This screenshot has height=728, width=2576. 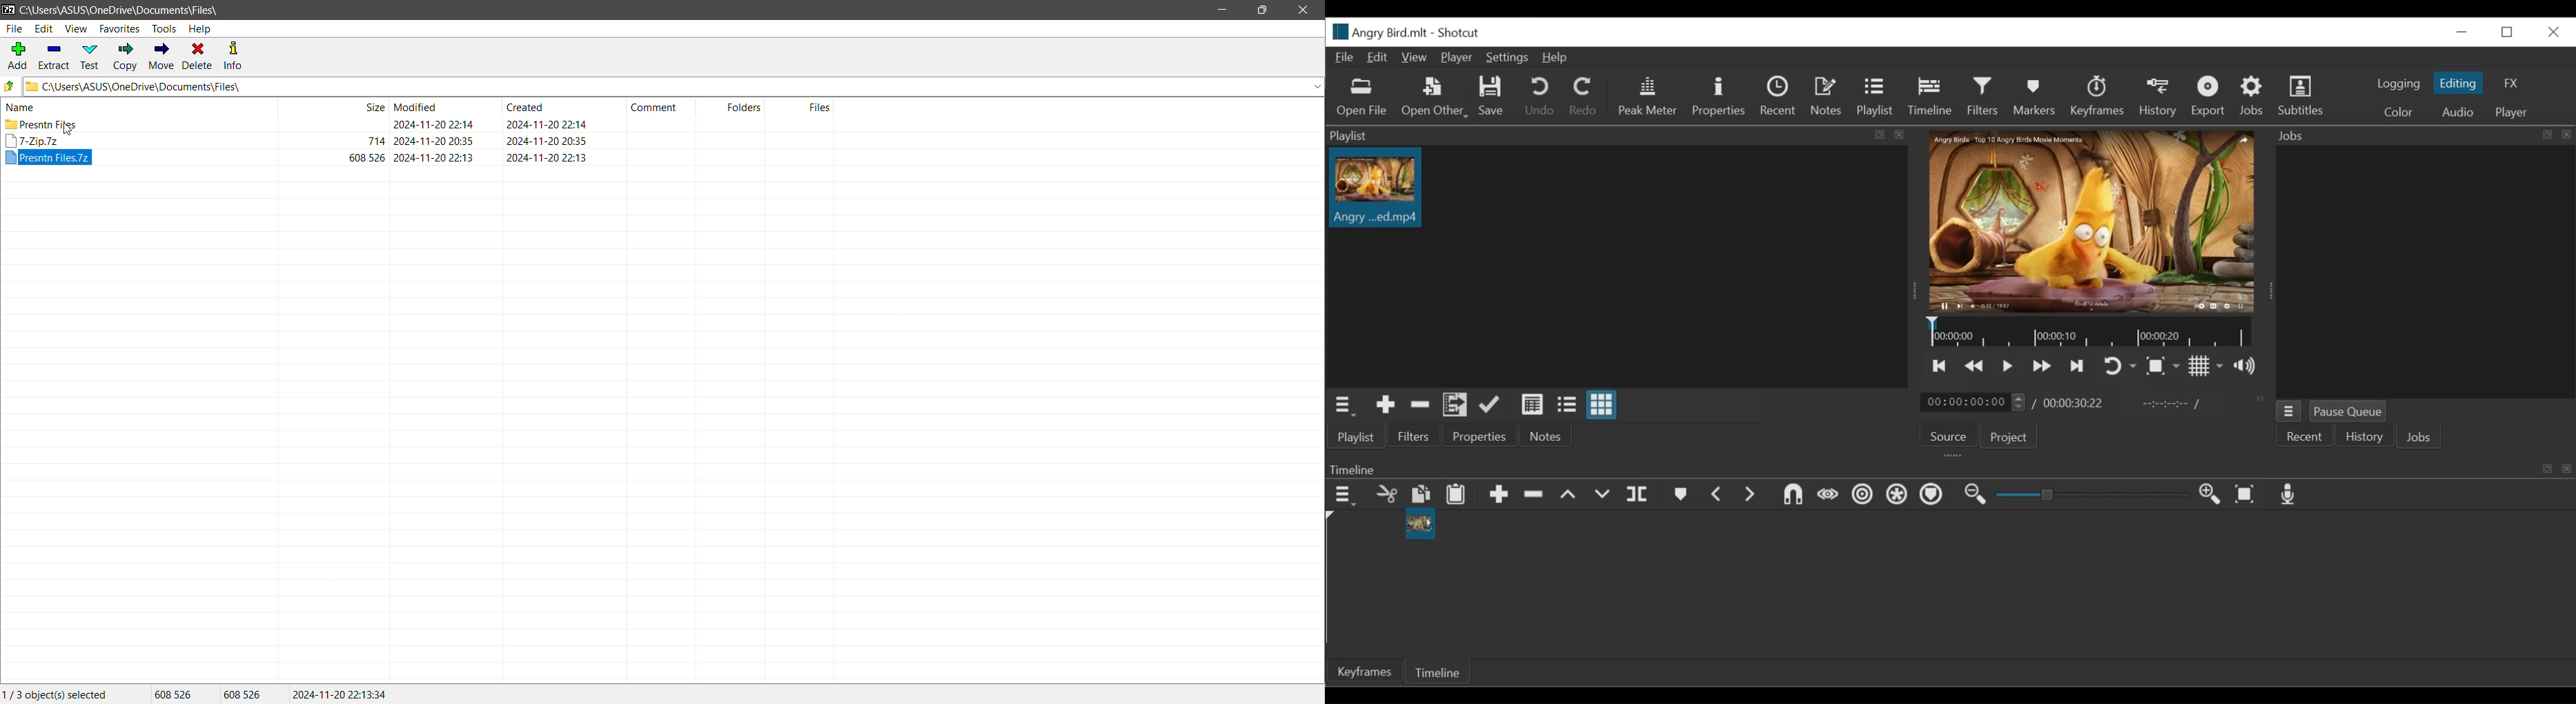 I want to click on Open Files, so click(x=1363, y=98).